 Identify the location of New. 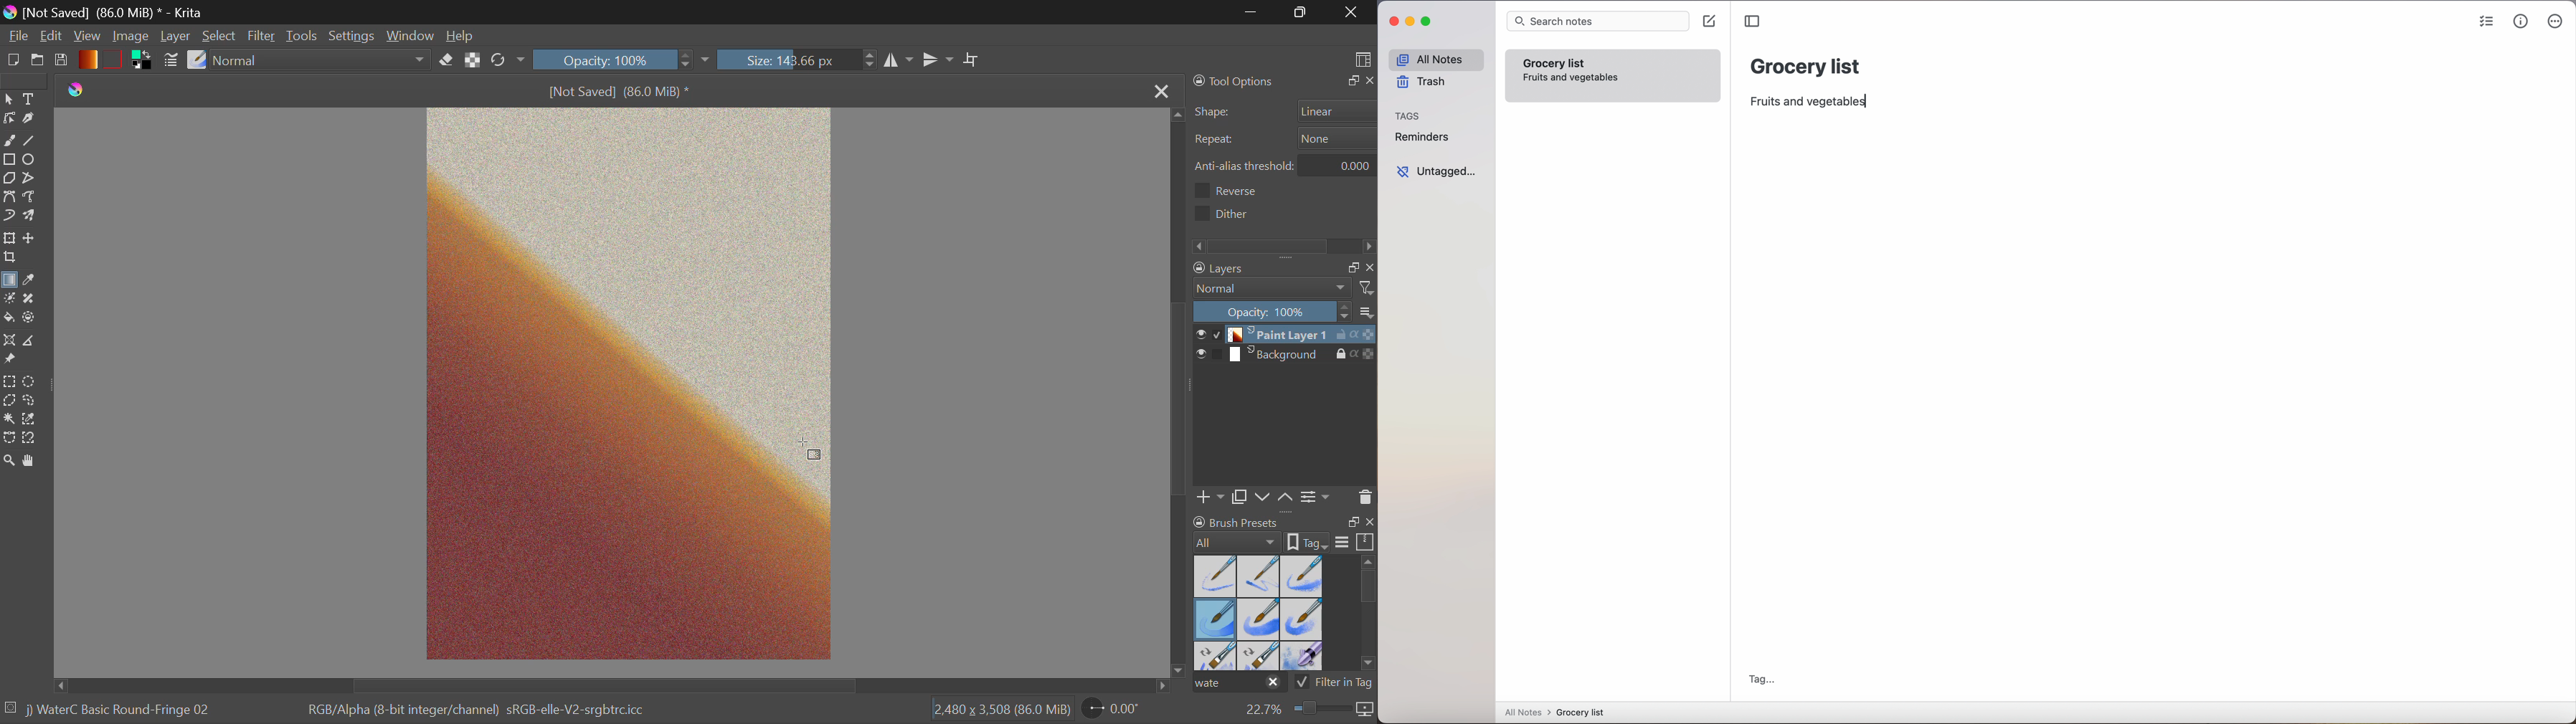
(13, 60).